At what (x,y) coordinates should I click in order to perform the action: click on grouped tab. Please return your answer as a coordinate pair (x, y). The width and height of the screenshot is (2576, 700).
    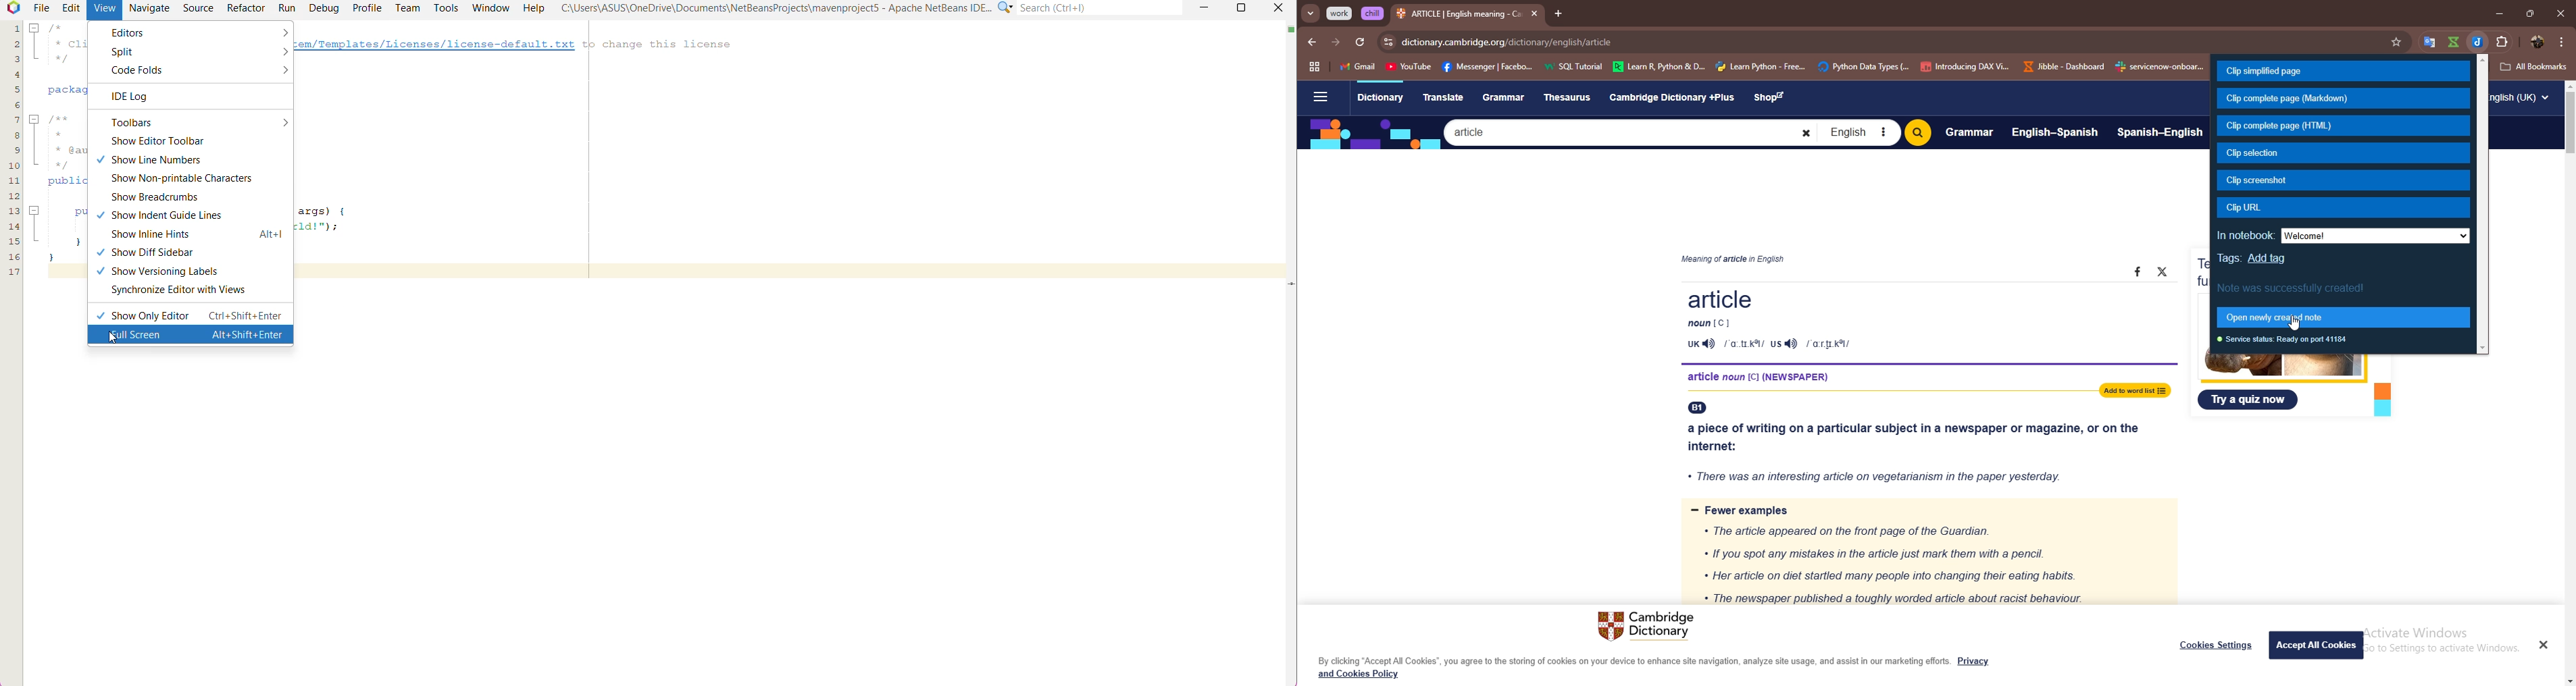
    Looking at the image, I should click on (1373, 13).